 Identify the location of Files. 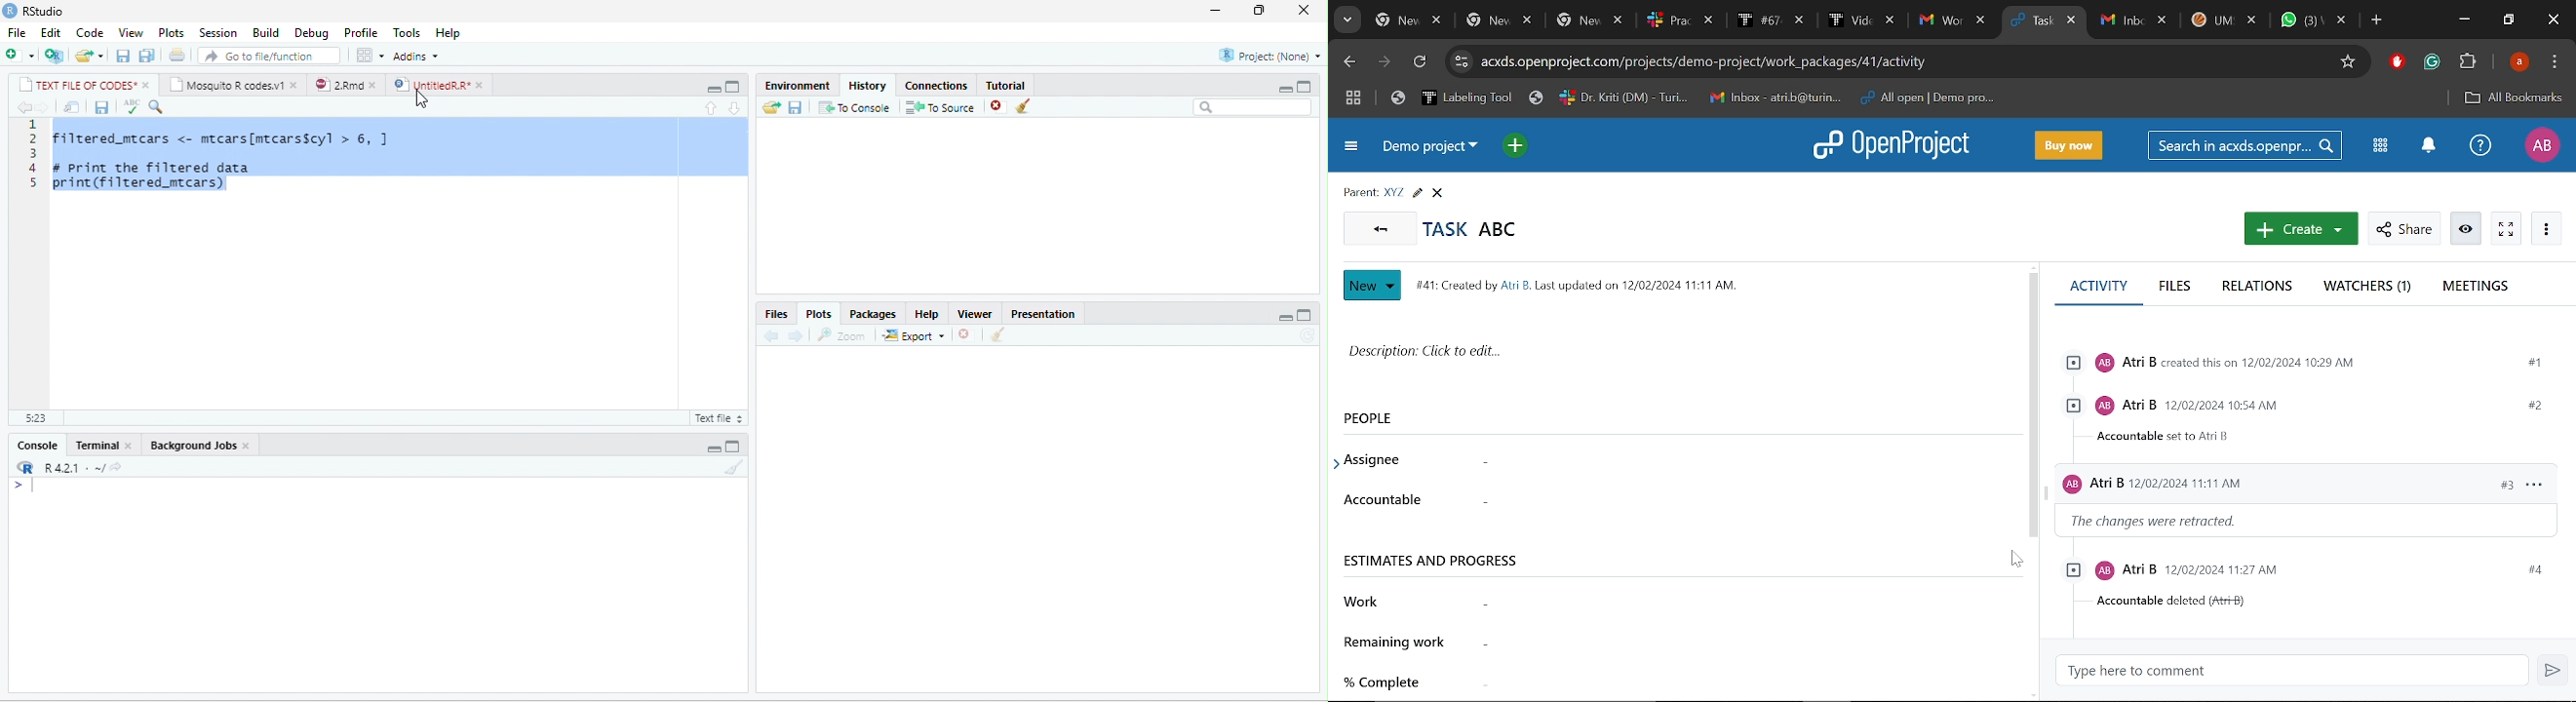
(776, 314).